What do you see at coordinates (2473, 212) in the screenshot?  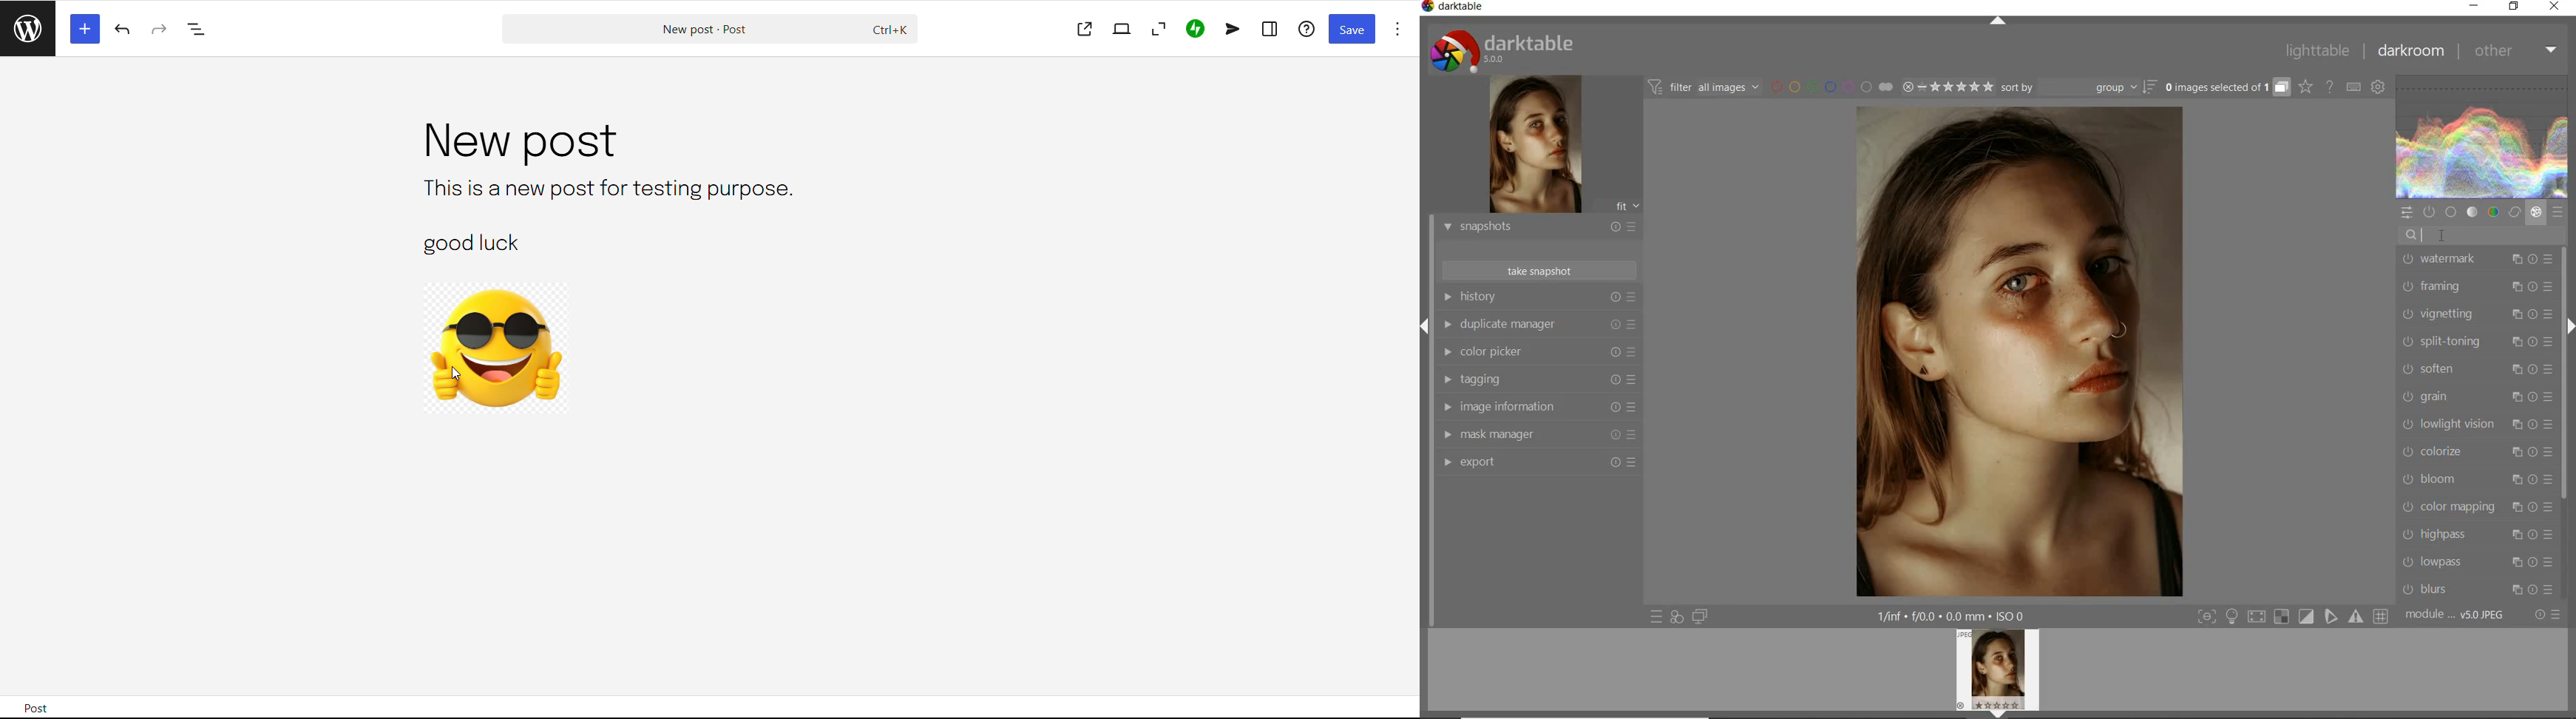 I see `tone` at bounding box center [2473, 212].